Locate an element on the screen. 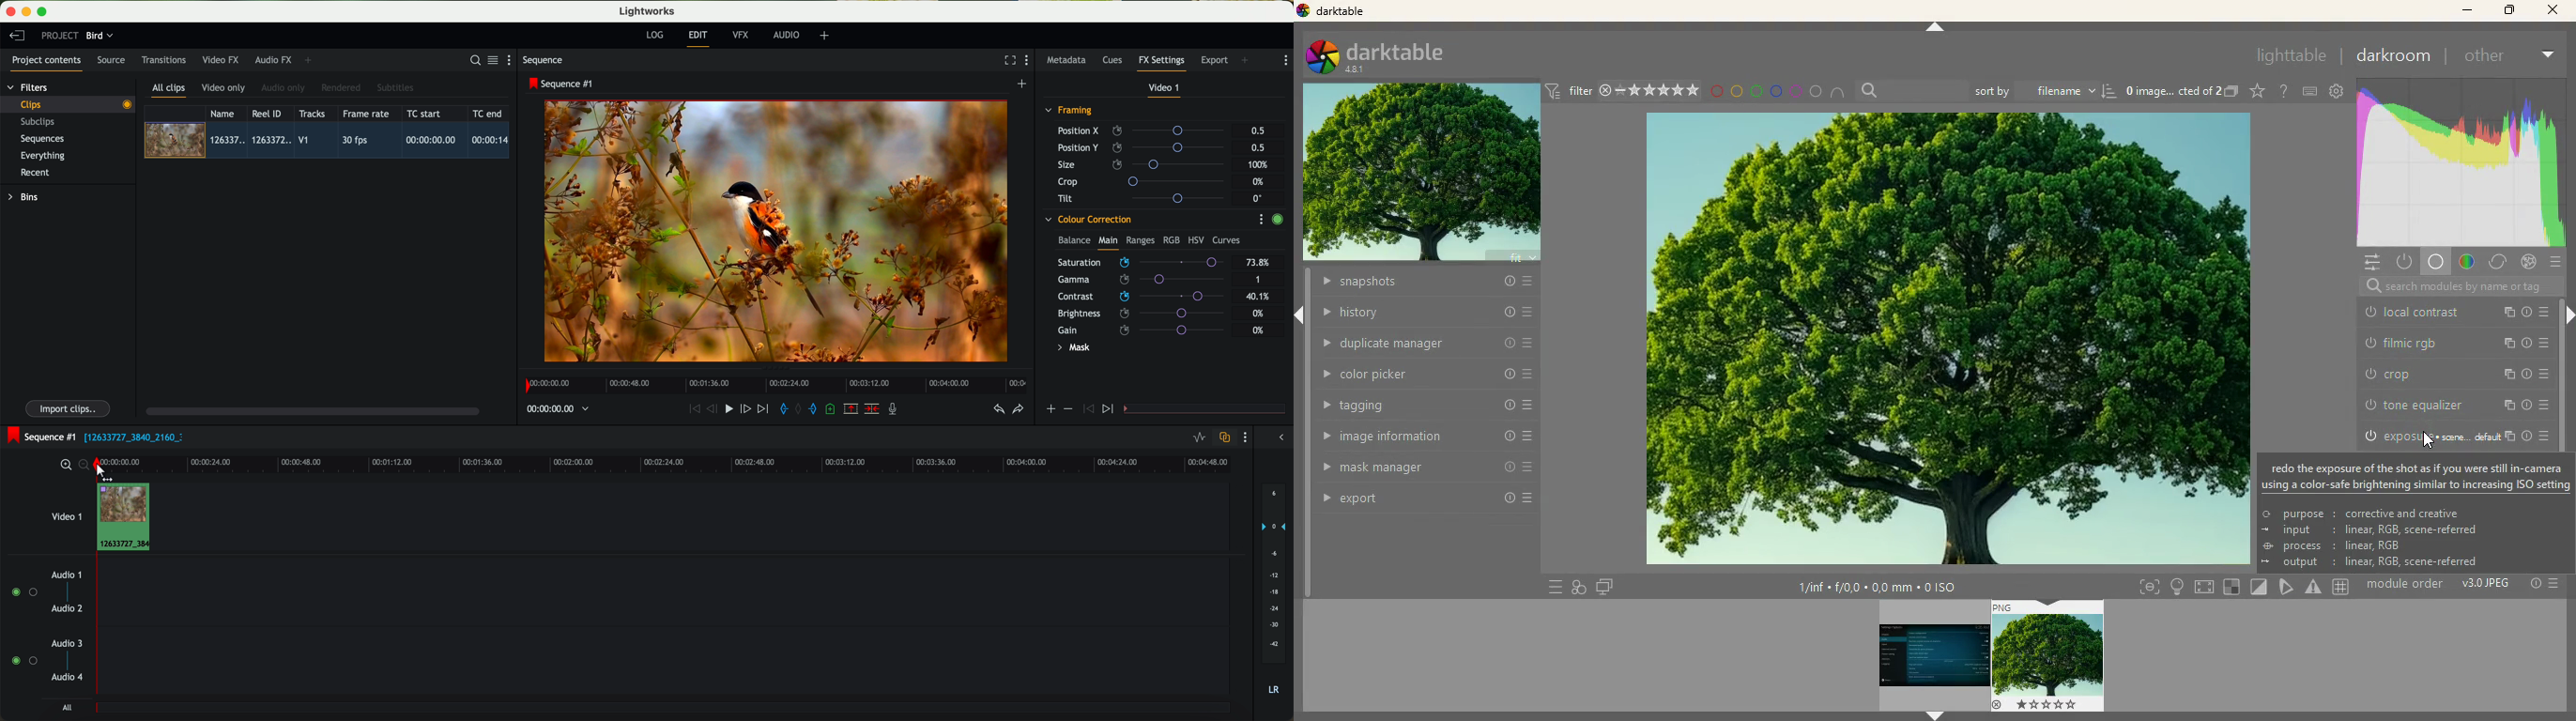 This screenshot has width=2576, height=728. VFX is located at coordinates (743, 35).